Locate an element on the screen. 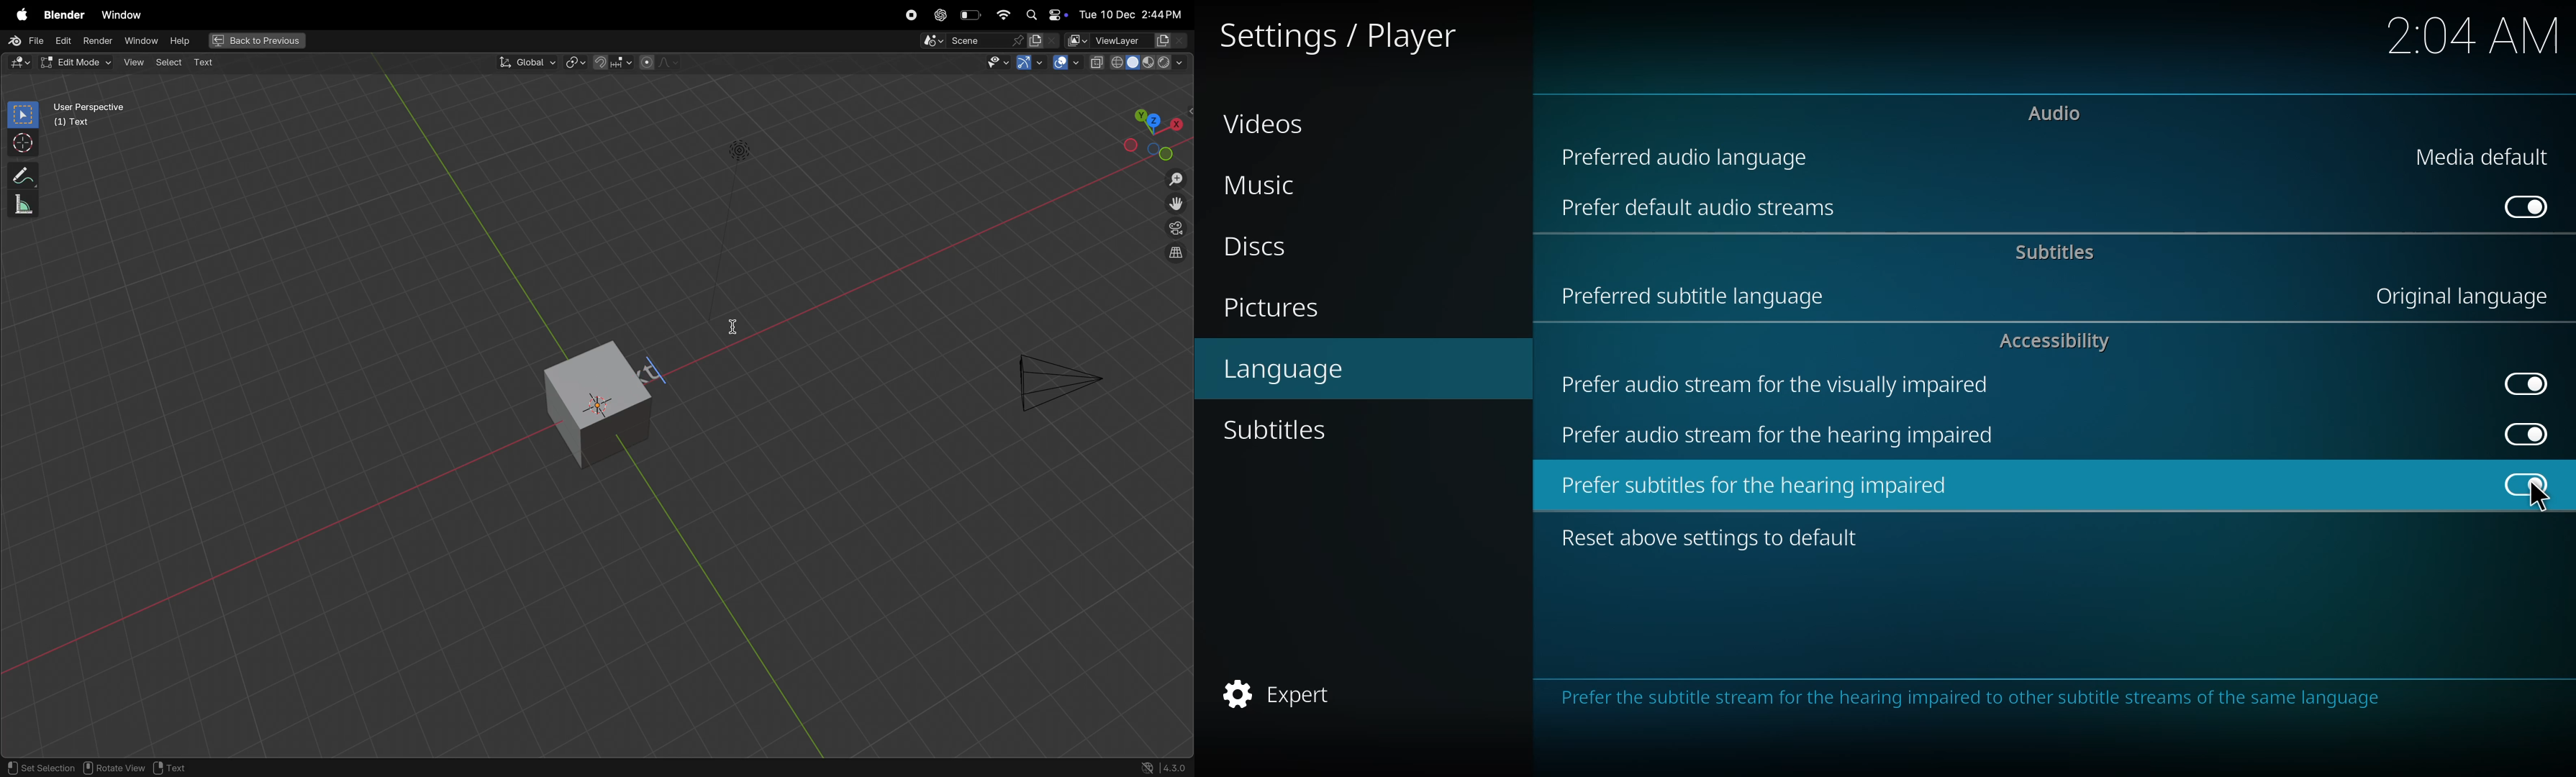  subtitles is located at coordinates (2059, 250).